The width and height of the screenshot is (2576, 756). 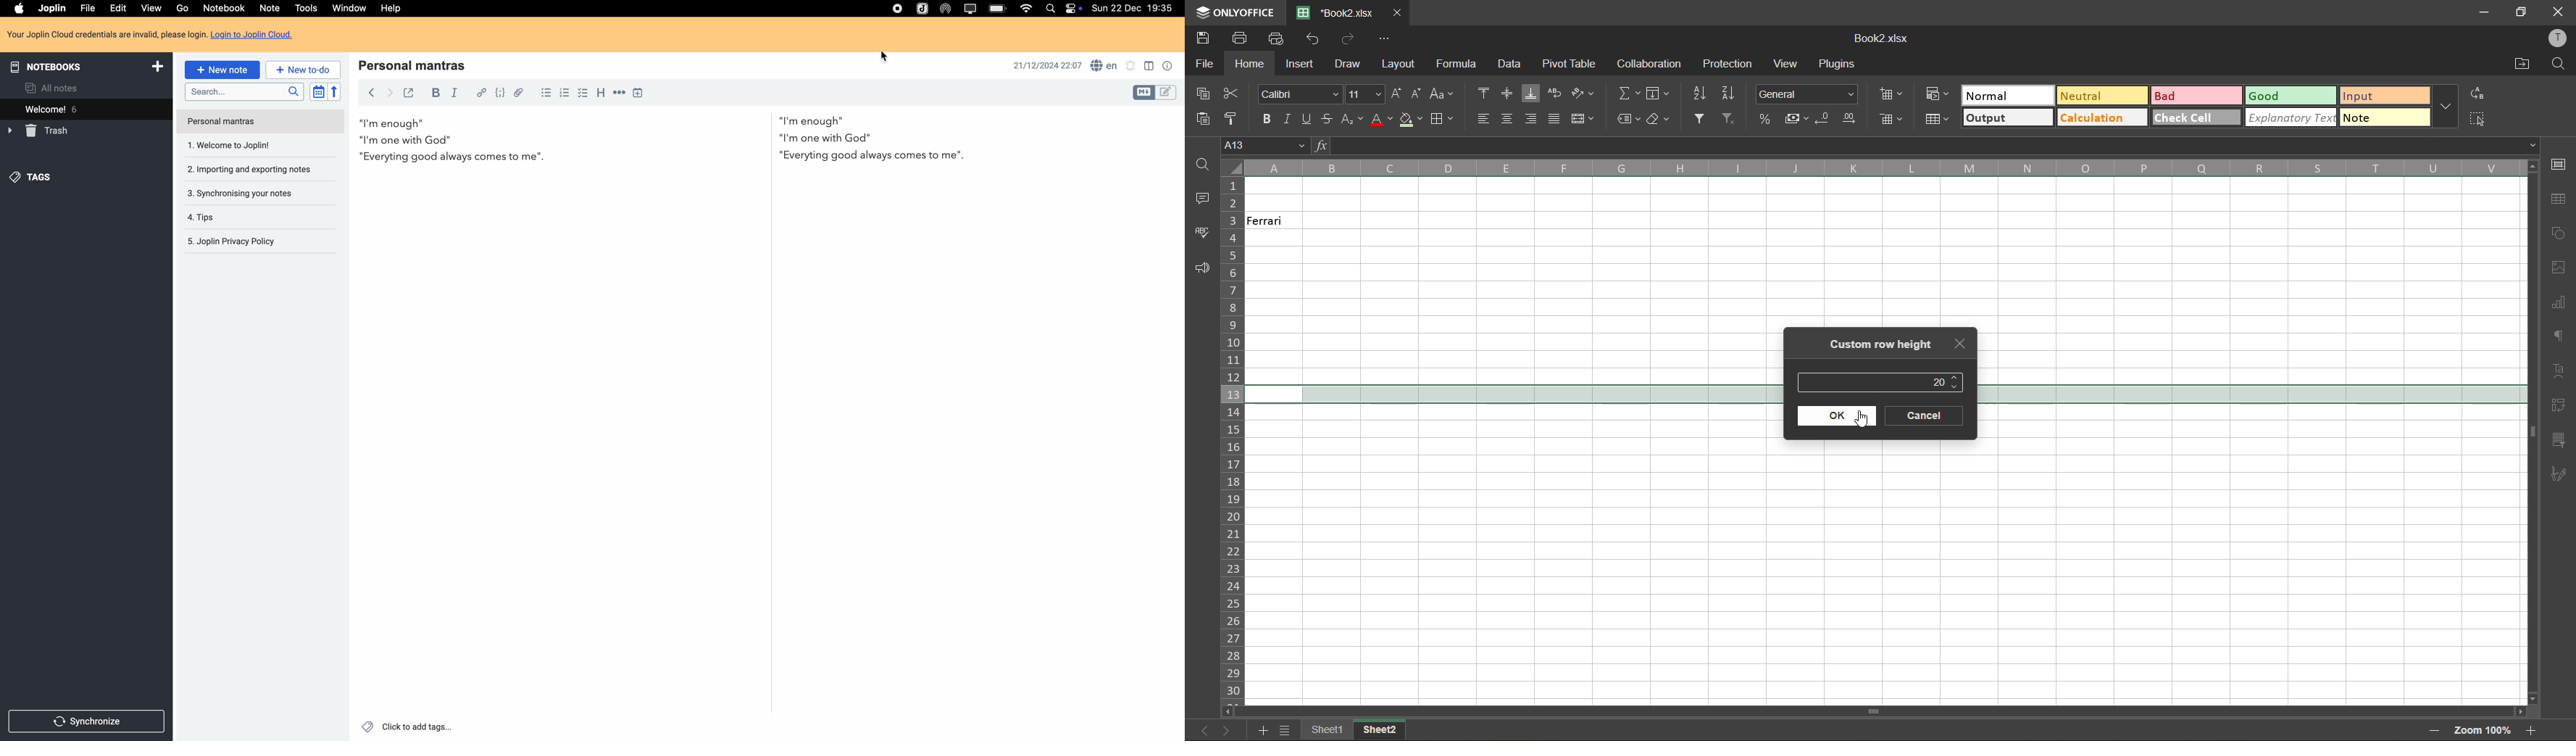 What do you see at coordinates (1226, 730) in the screenshot?
I see `next` at bounding box center [1226, 730].